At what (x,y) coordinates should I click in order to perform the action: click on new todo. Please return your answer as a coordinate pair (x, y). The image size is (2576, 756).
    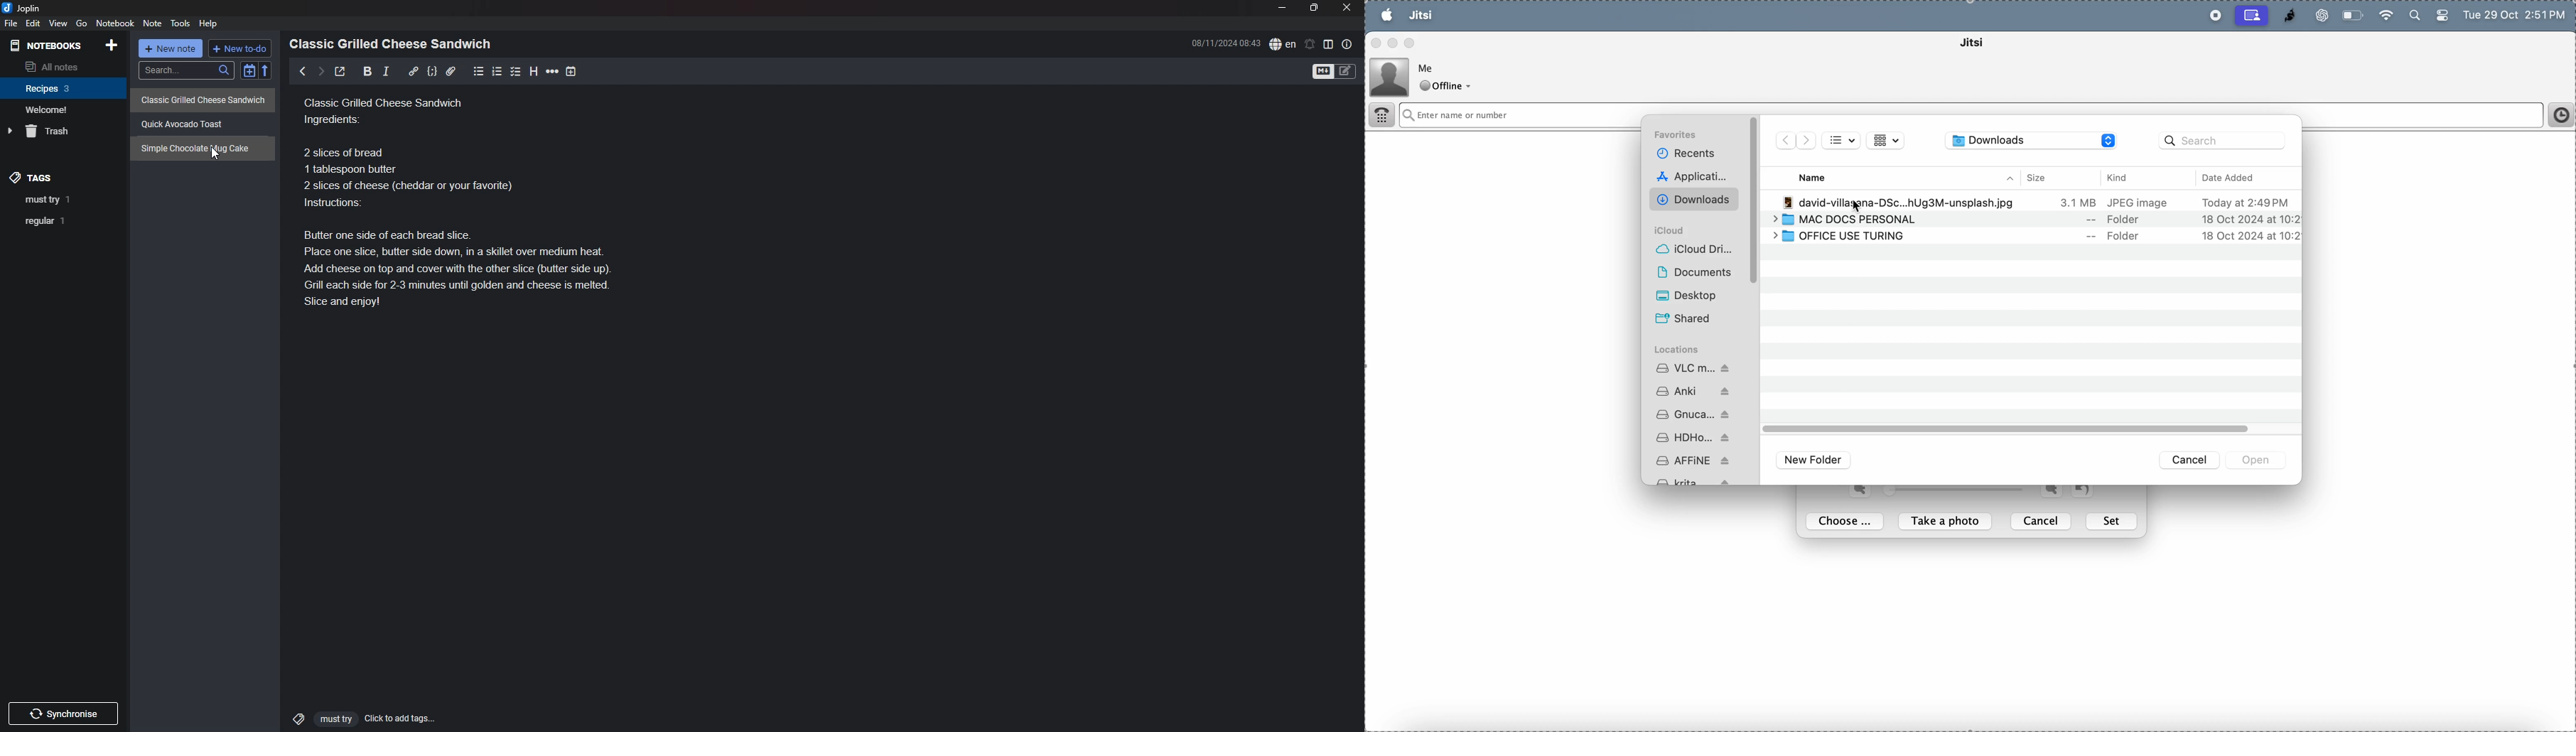
    Looking at the image, I should click on (241, 48).